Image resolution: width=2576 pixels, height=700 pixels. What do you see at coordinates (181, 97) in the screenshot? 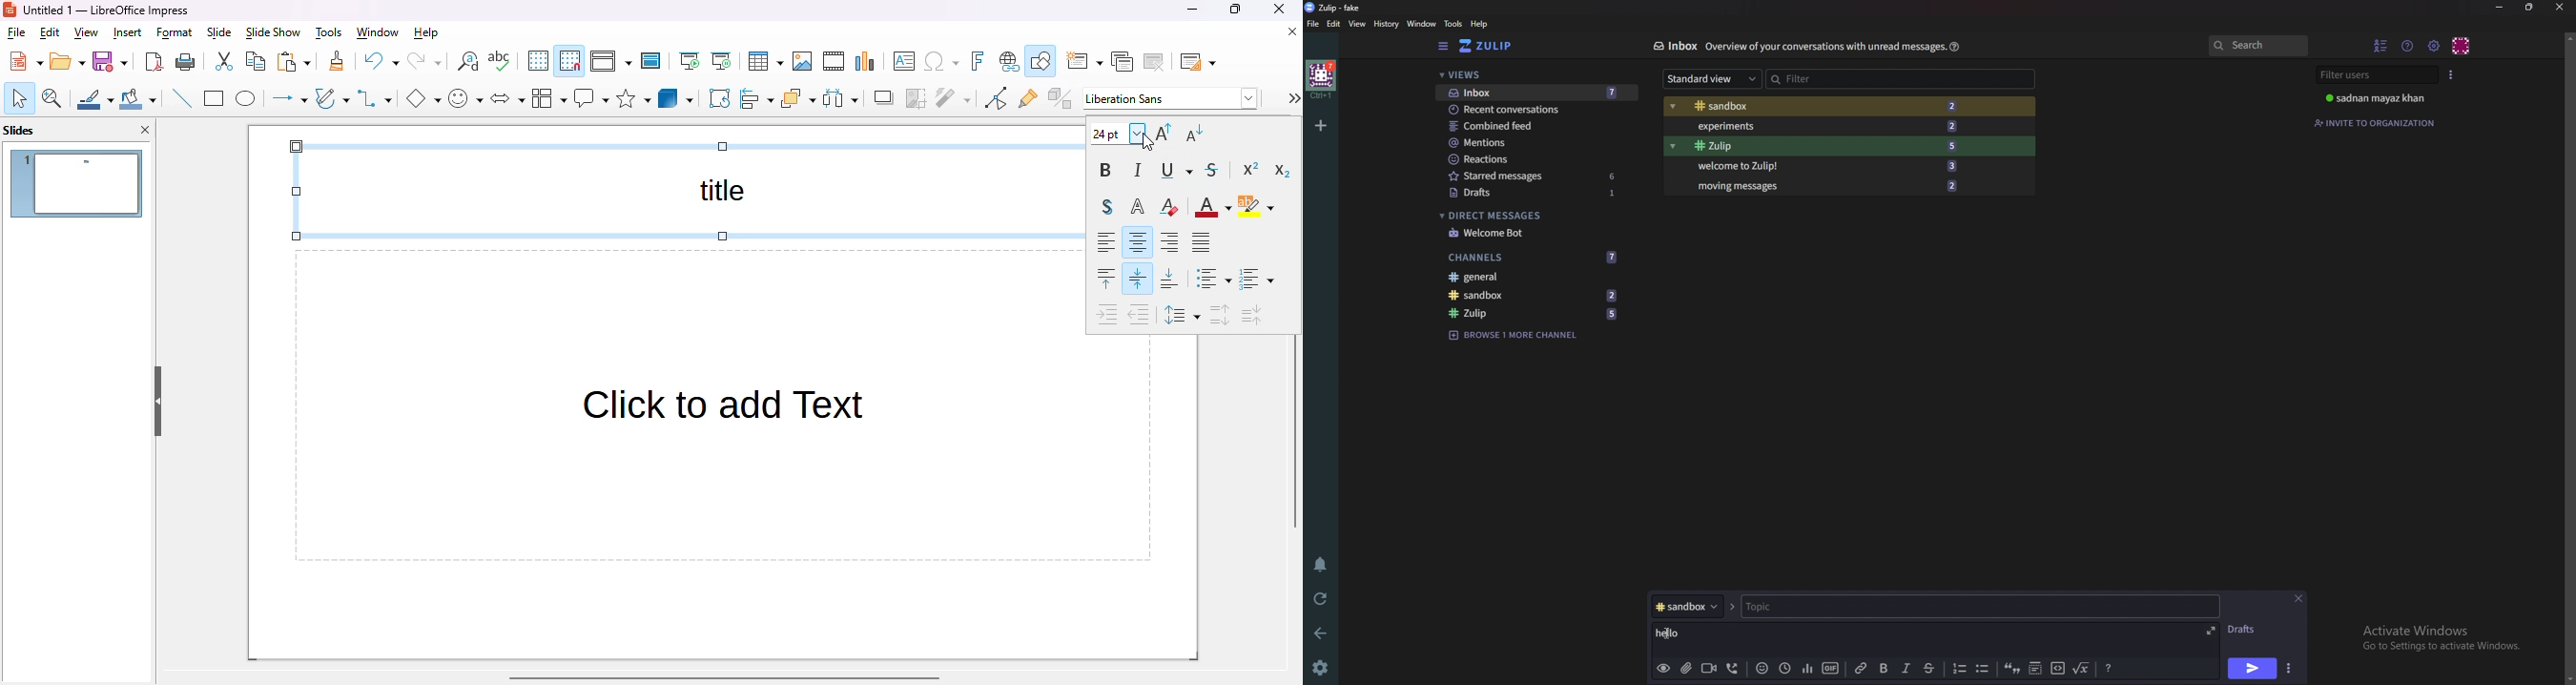
I see `insert line` at bounding box center [181, 97].